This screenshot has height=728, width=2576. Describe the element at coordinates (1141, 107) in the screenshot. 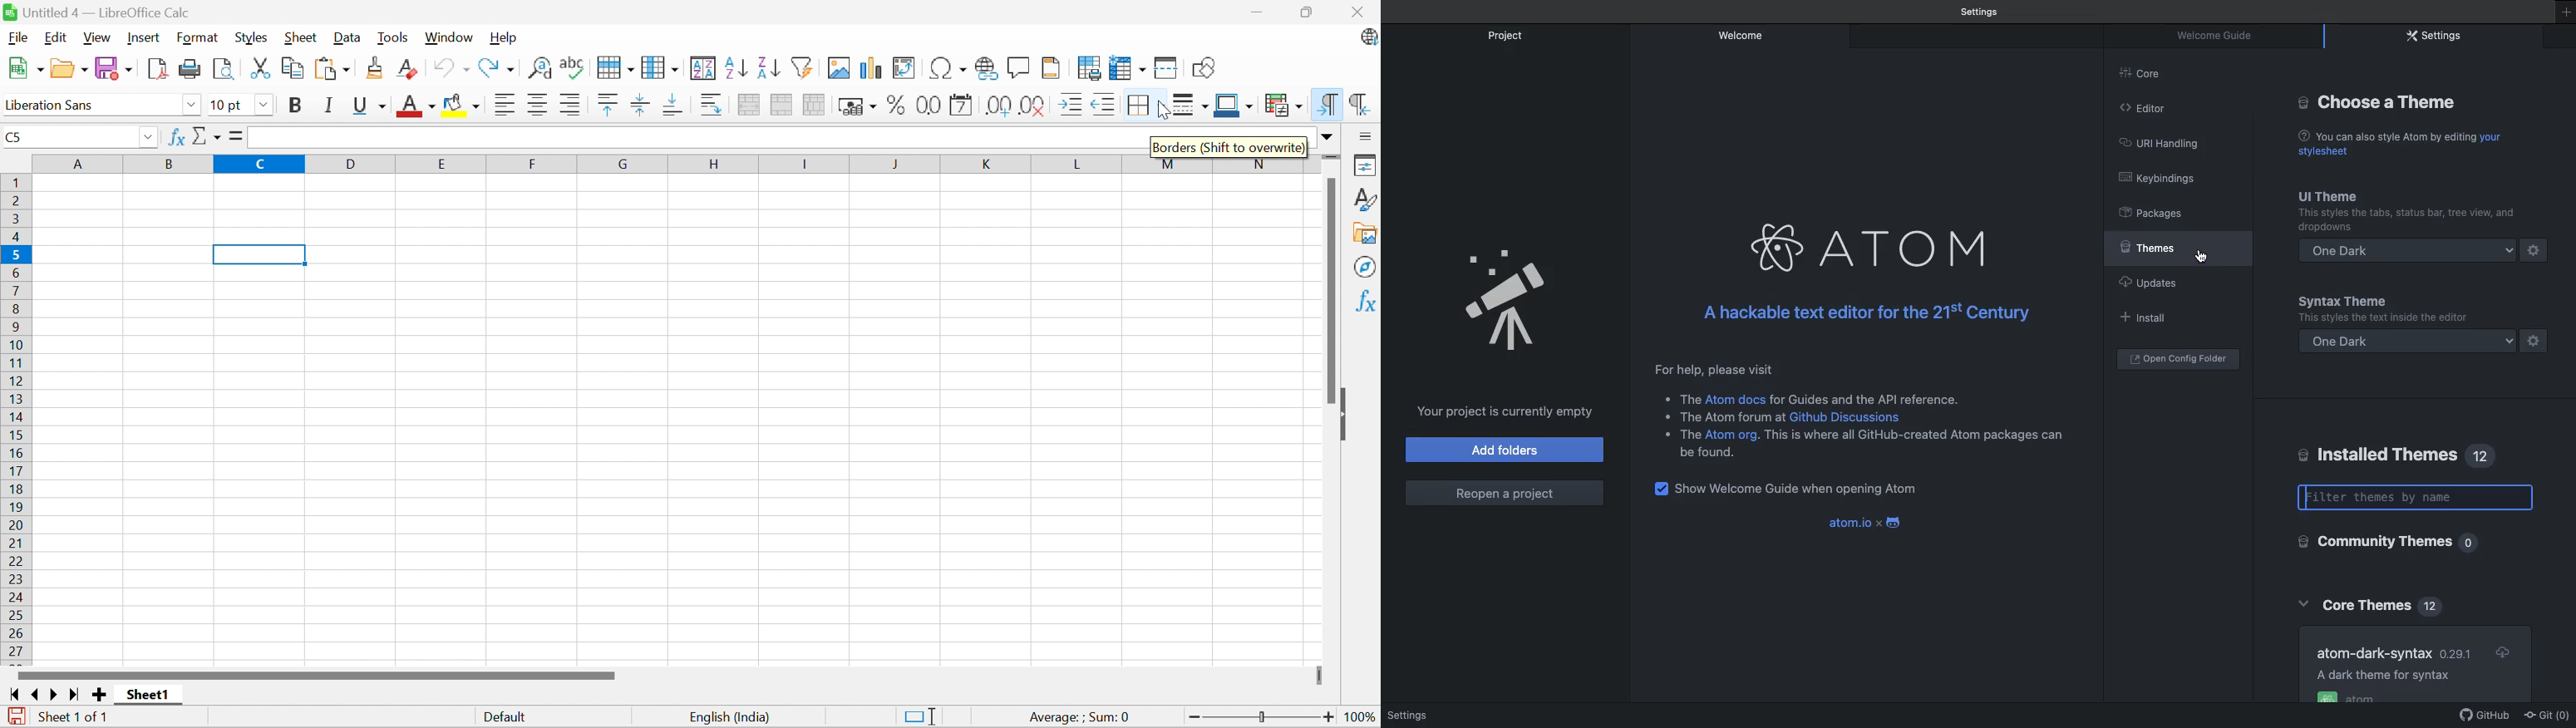

I see `Borders` at that location.